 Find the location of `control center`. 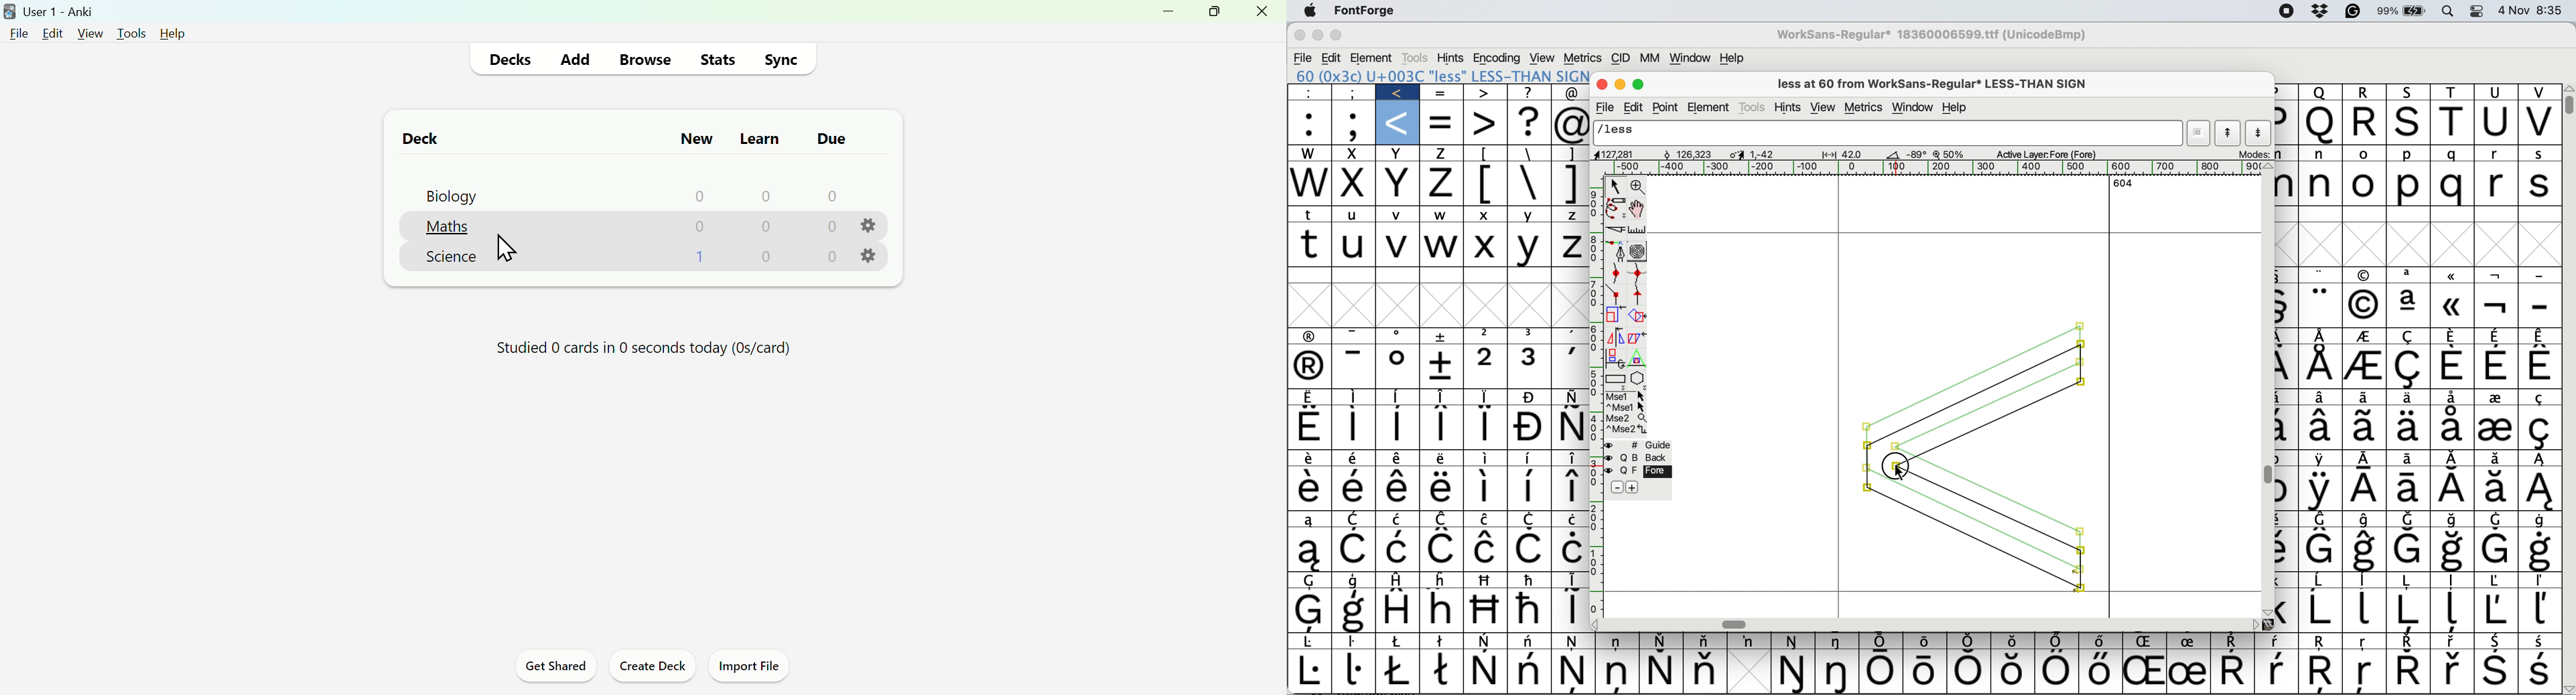

control center is located at coordinates (2481, 11).